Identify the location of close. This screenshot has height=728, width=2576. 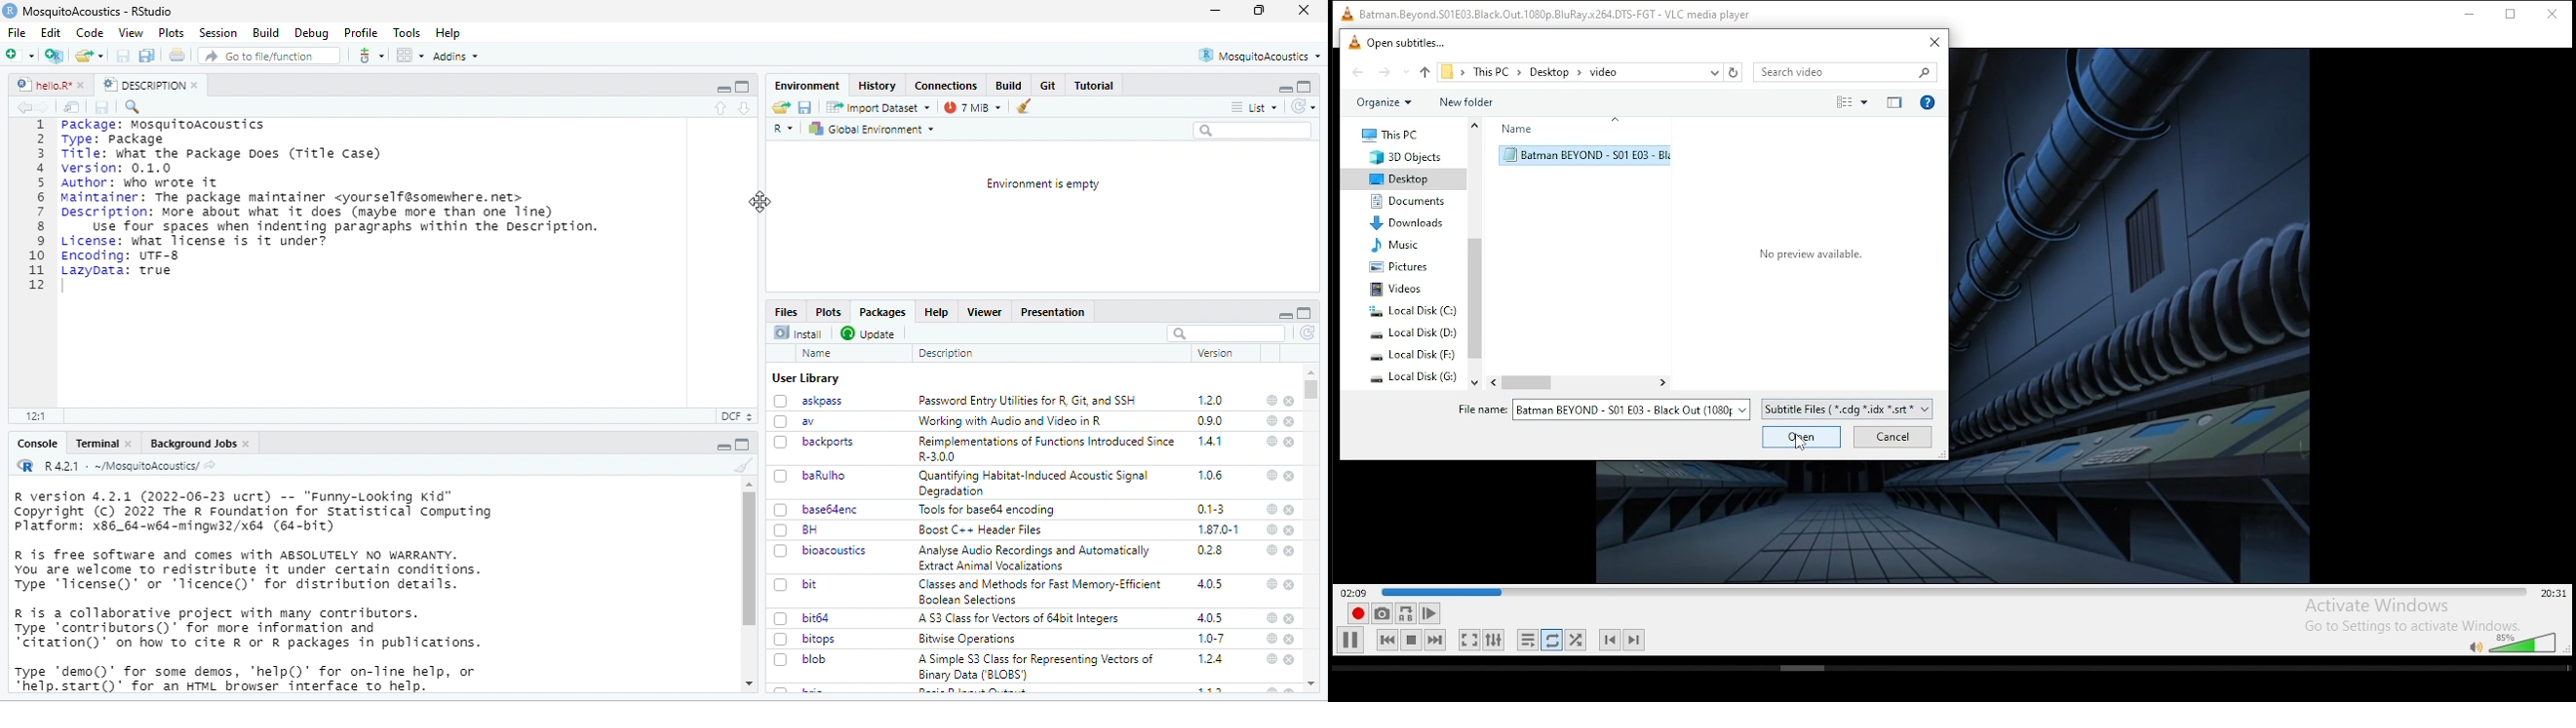
(1290, 509).